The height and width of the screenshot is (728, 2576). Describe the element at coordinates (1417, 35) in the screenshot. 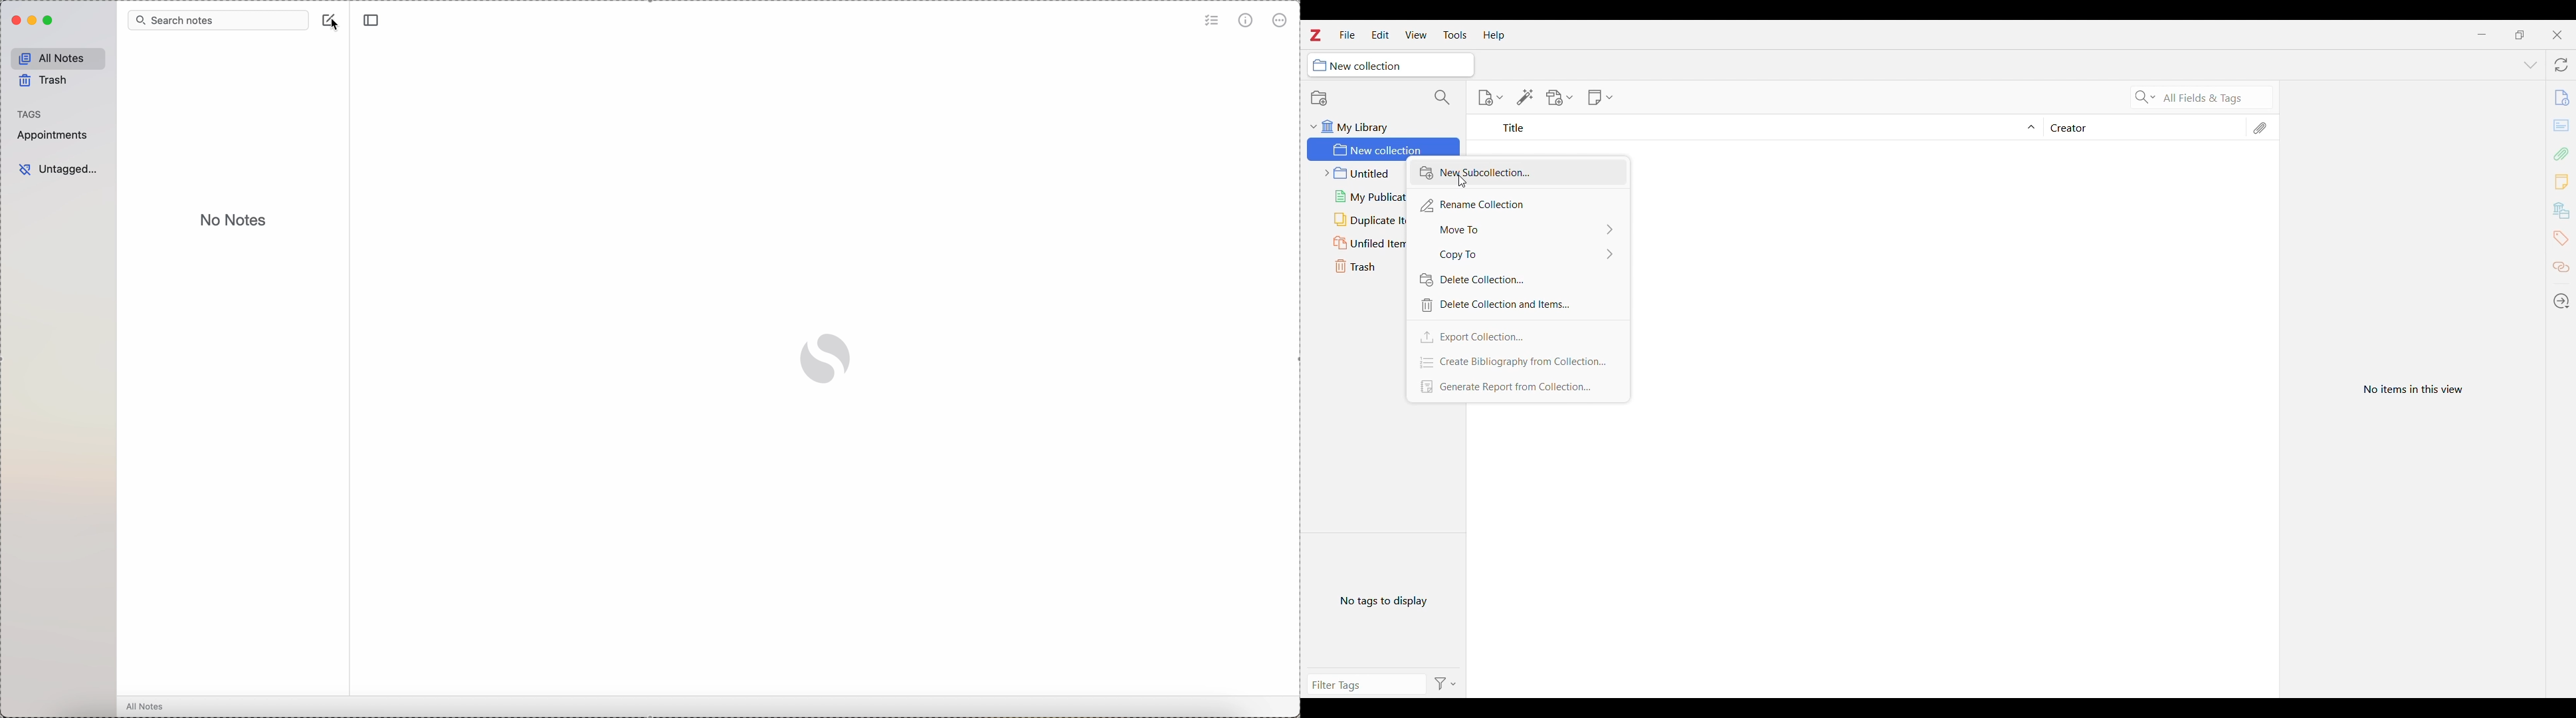

I see `View menu` at that location.